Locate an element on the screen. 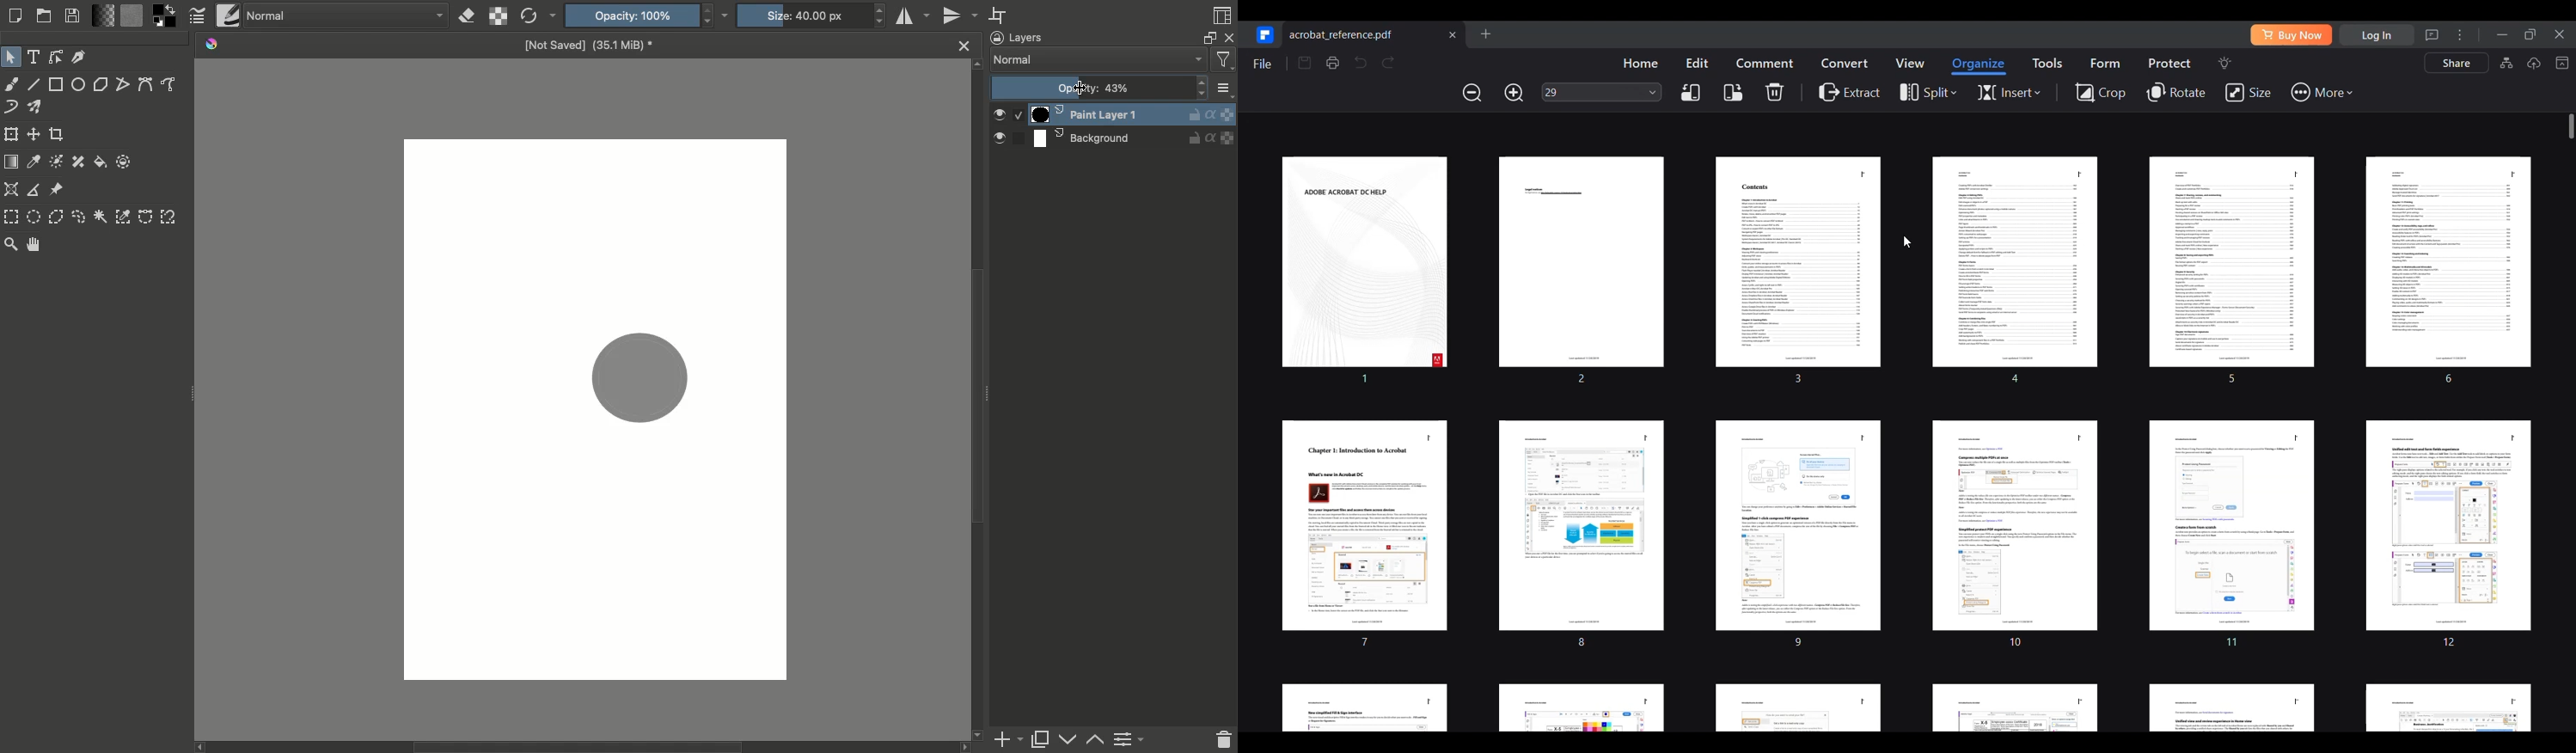 Image resolution: width=2576 pixels, height=756 pixels. layer is located at coordinates (1228, 138).